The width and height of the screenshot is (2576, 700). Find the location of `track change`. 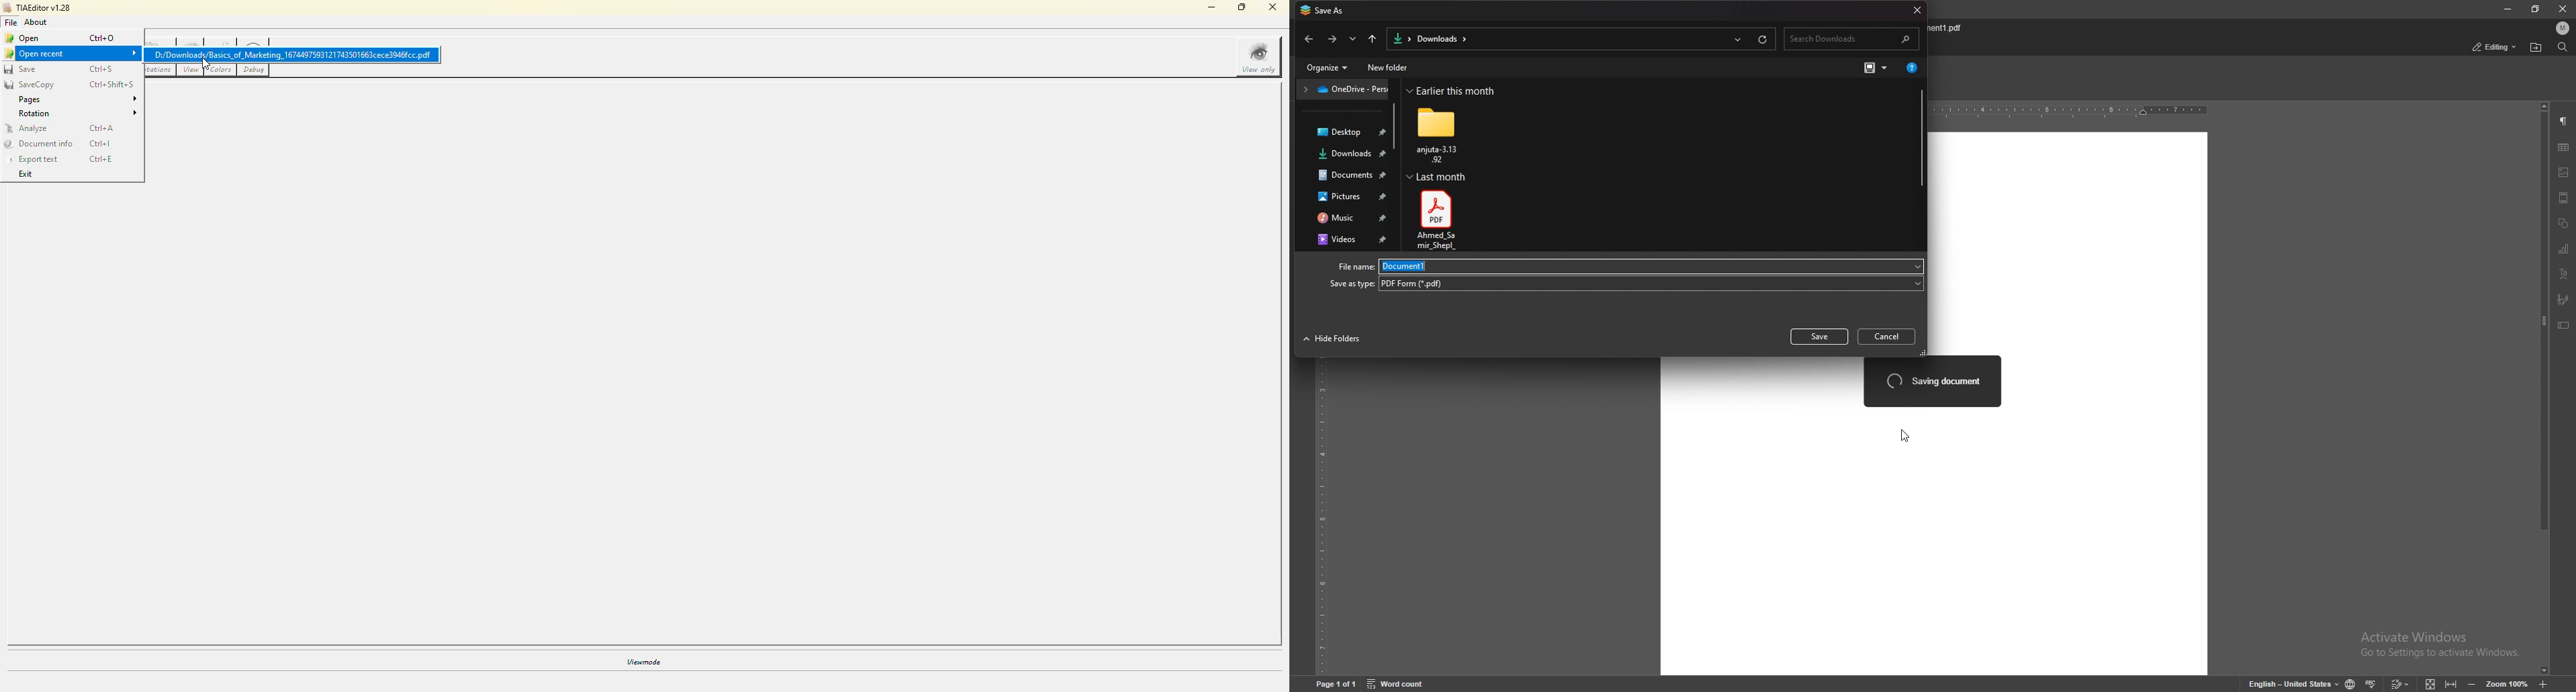

track change is located at coordinates (2401, 683).